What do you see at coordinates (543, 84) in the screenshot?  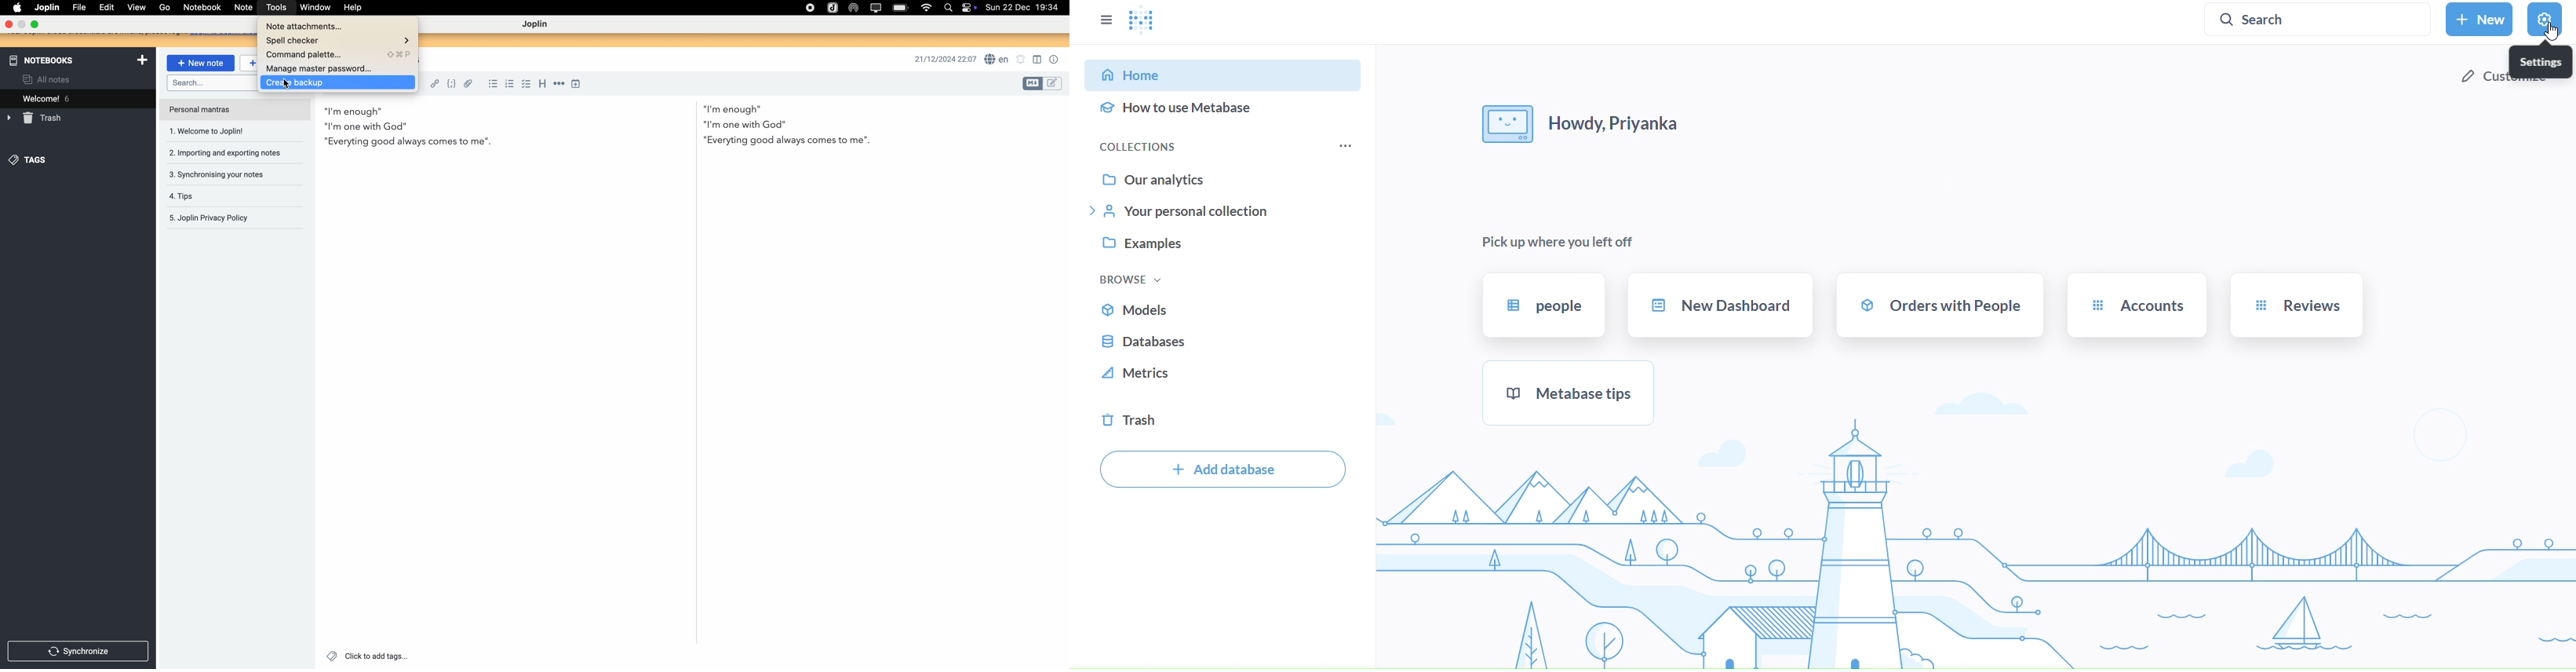 I see `heading` at bounding box center [543, 84].